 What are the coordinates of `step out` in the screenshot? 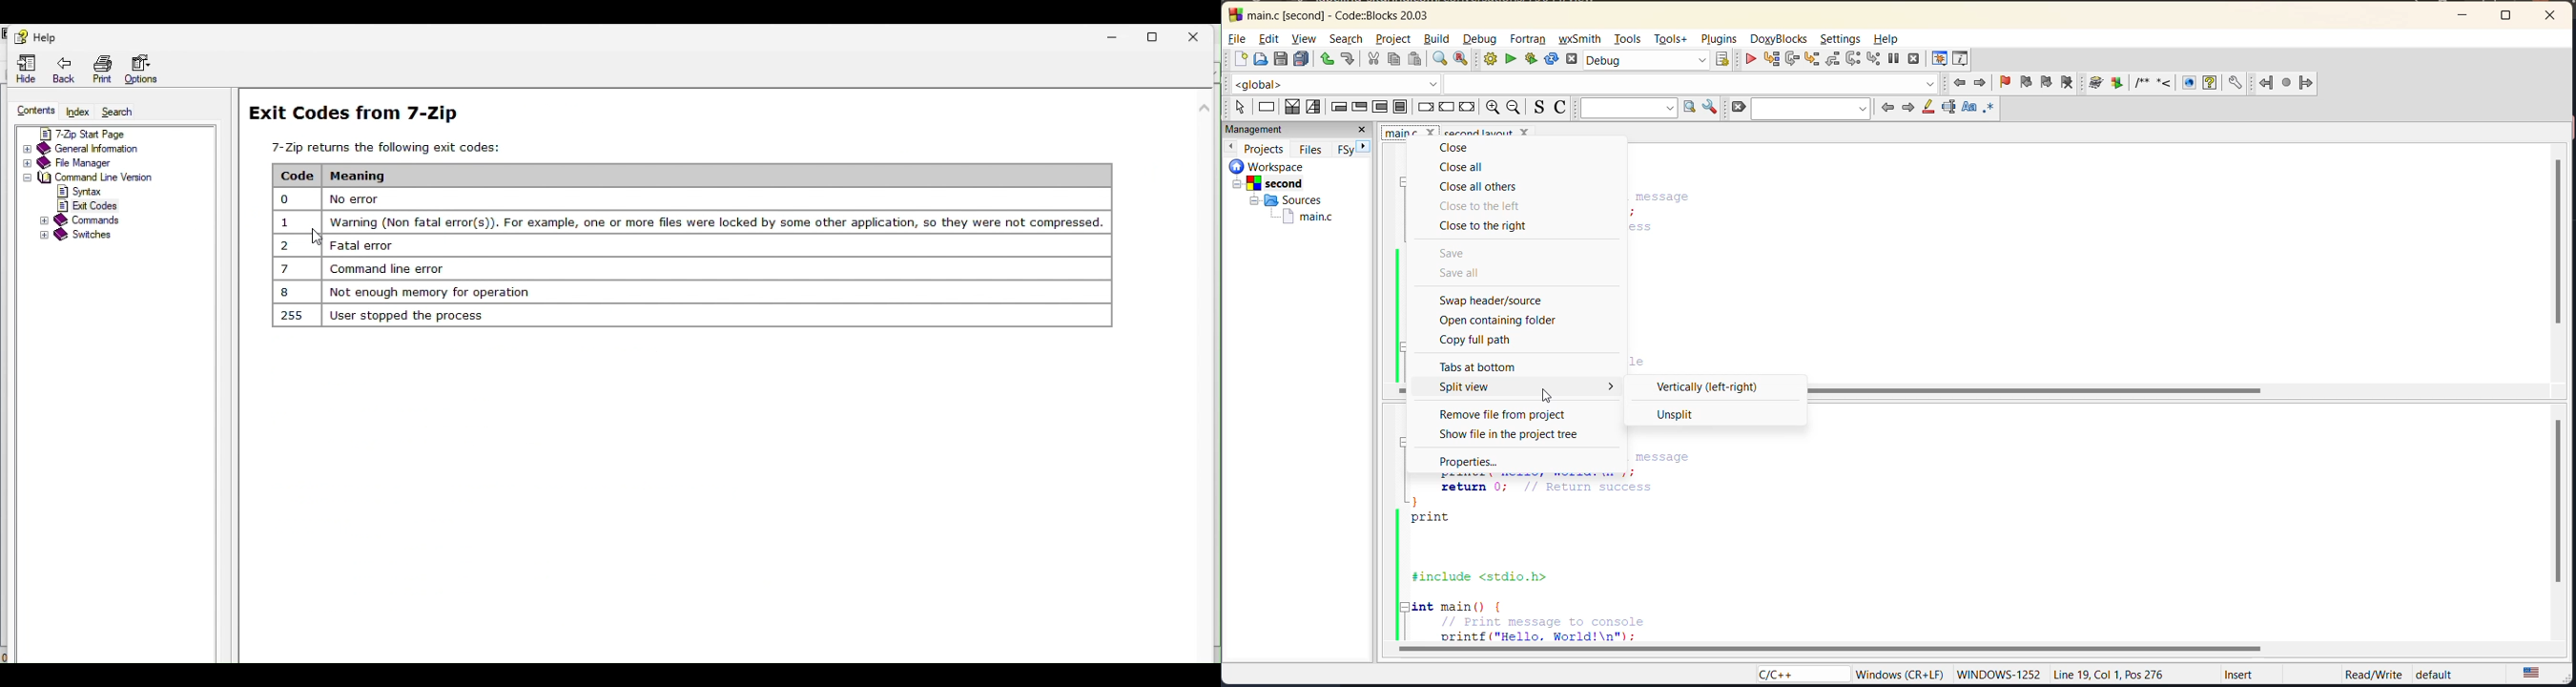 It's located at (1830, 61).